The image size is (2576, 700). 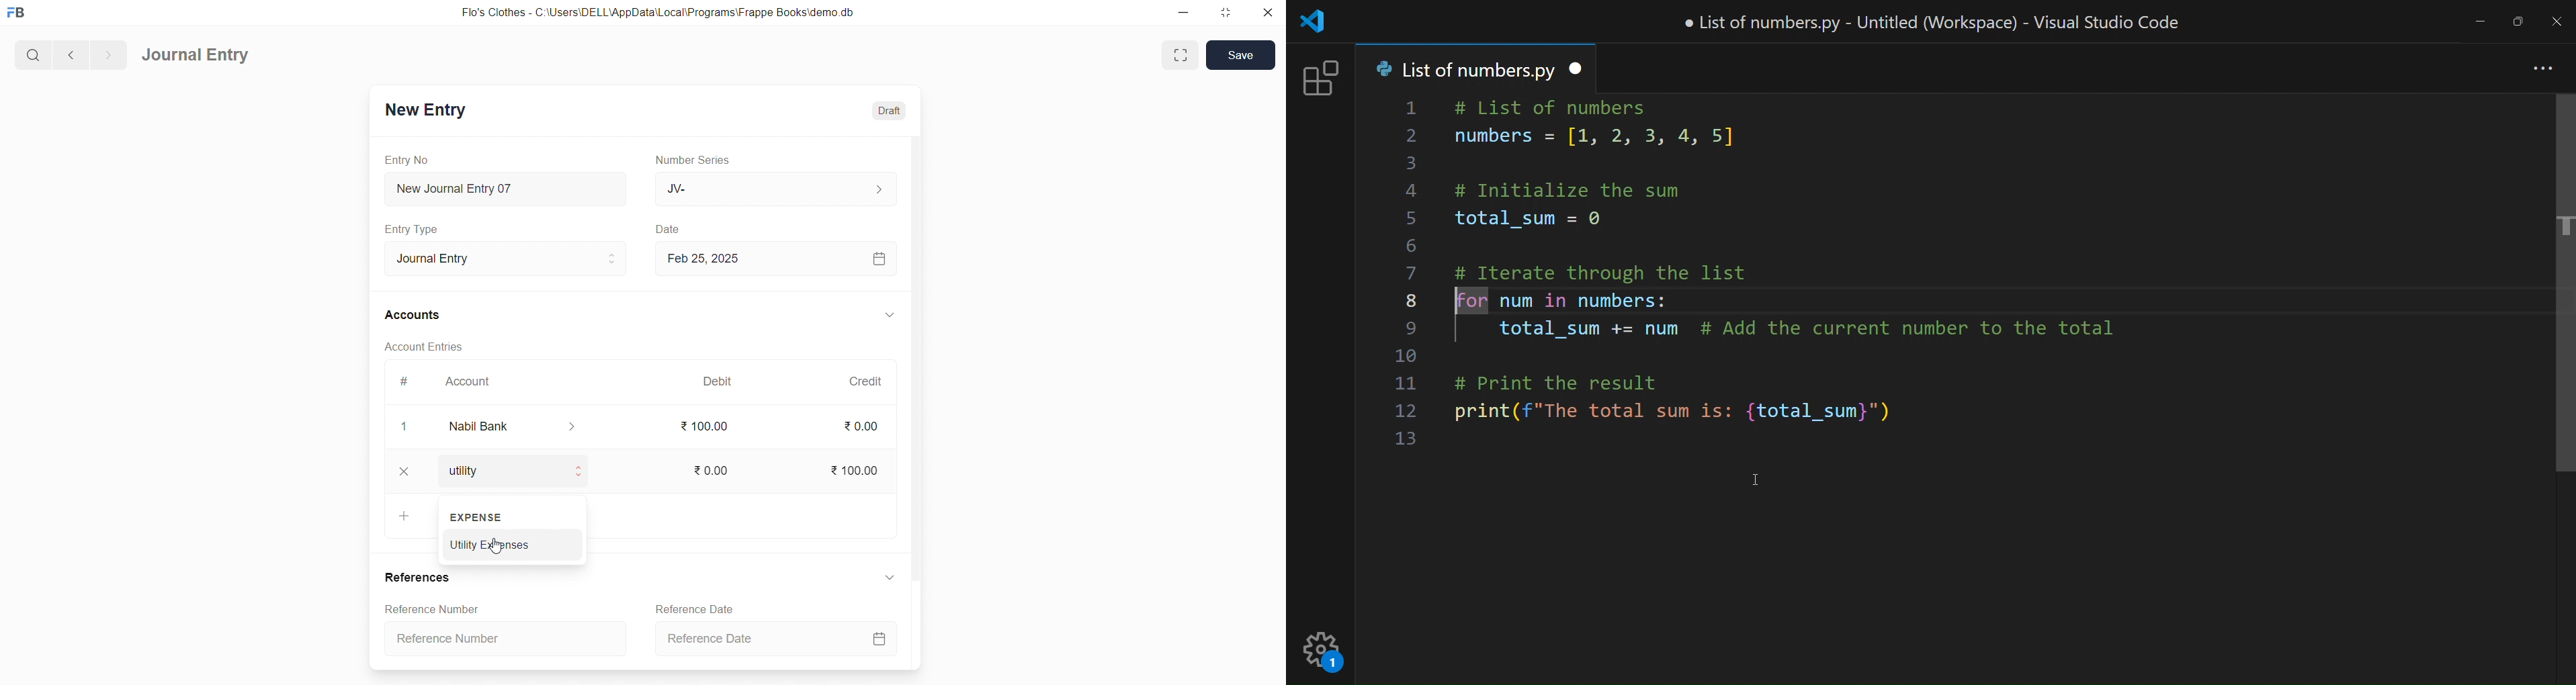 I want to click on New Journal Entry 07, so click(x=500, y=185).